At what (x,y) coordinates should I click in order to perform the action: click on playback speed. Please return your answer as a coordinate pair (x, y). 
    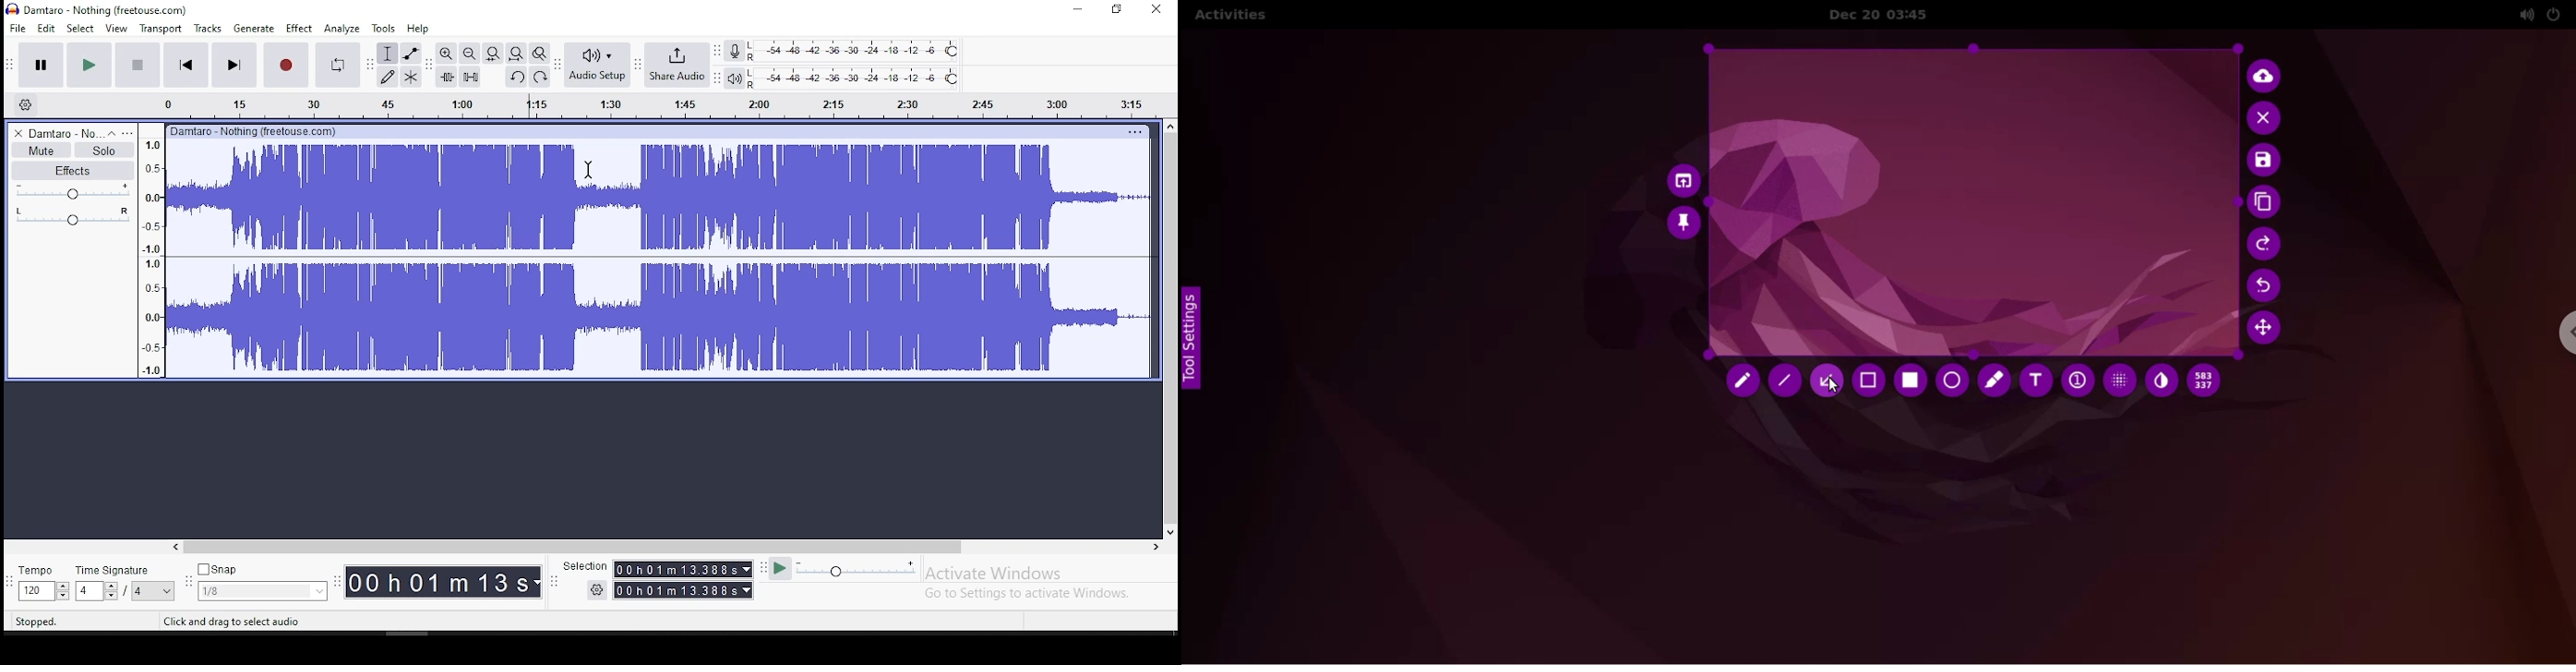
    Looking at the image, I should click on (859, 571).